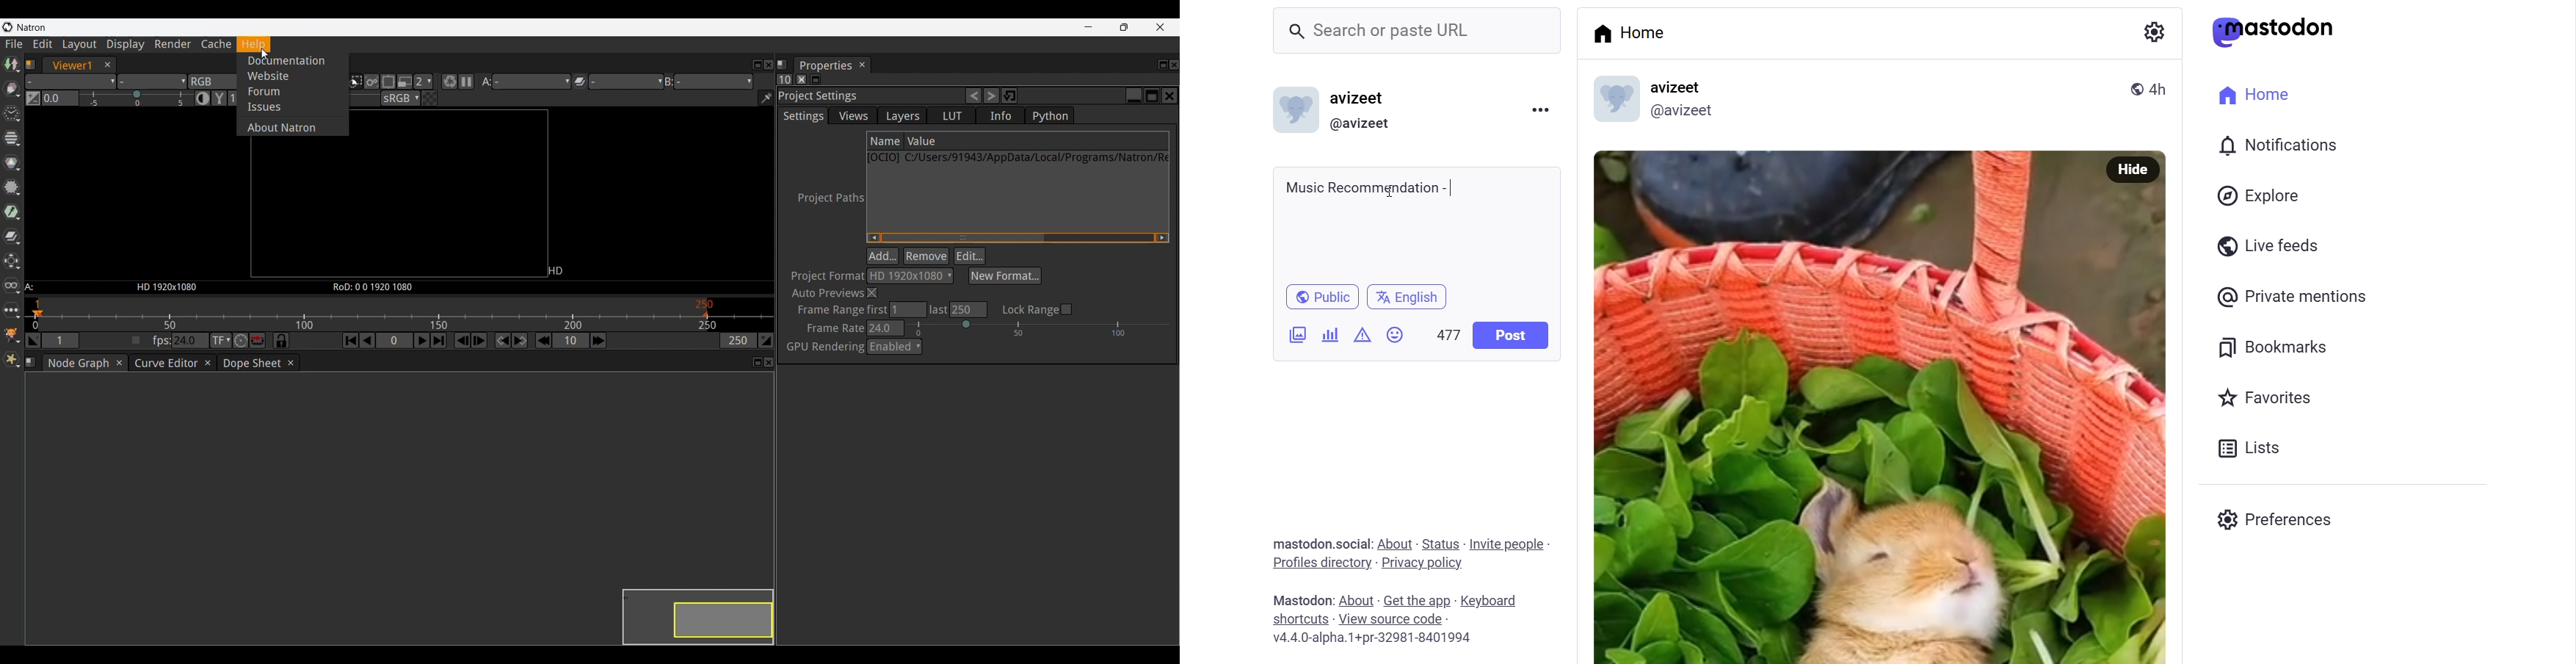 The width and height of the screenshot is (2576, 672). Describe the element at coordinates (1174, 65) in the screenshot. I see `Close properties panel` at that location.